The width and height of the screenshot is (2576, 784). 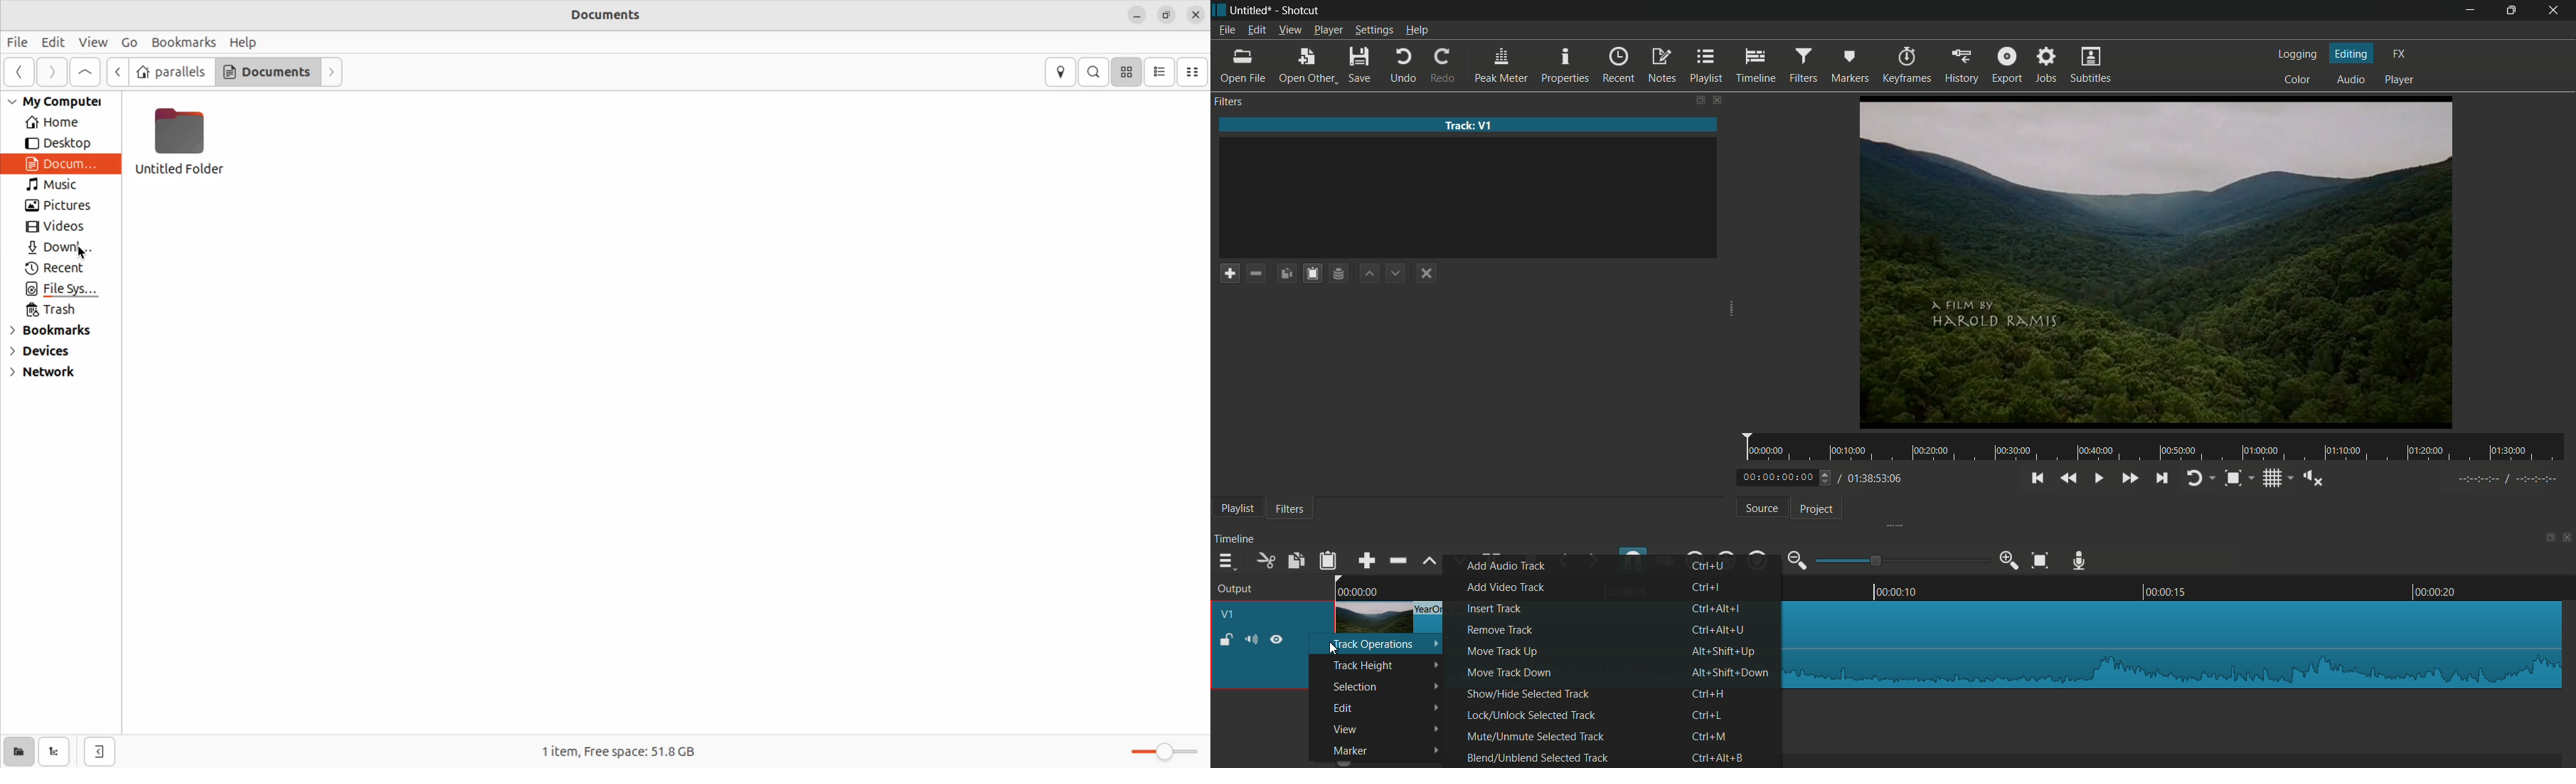 I want to click on add audio track, so click(x=1507, y=565).